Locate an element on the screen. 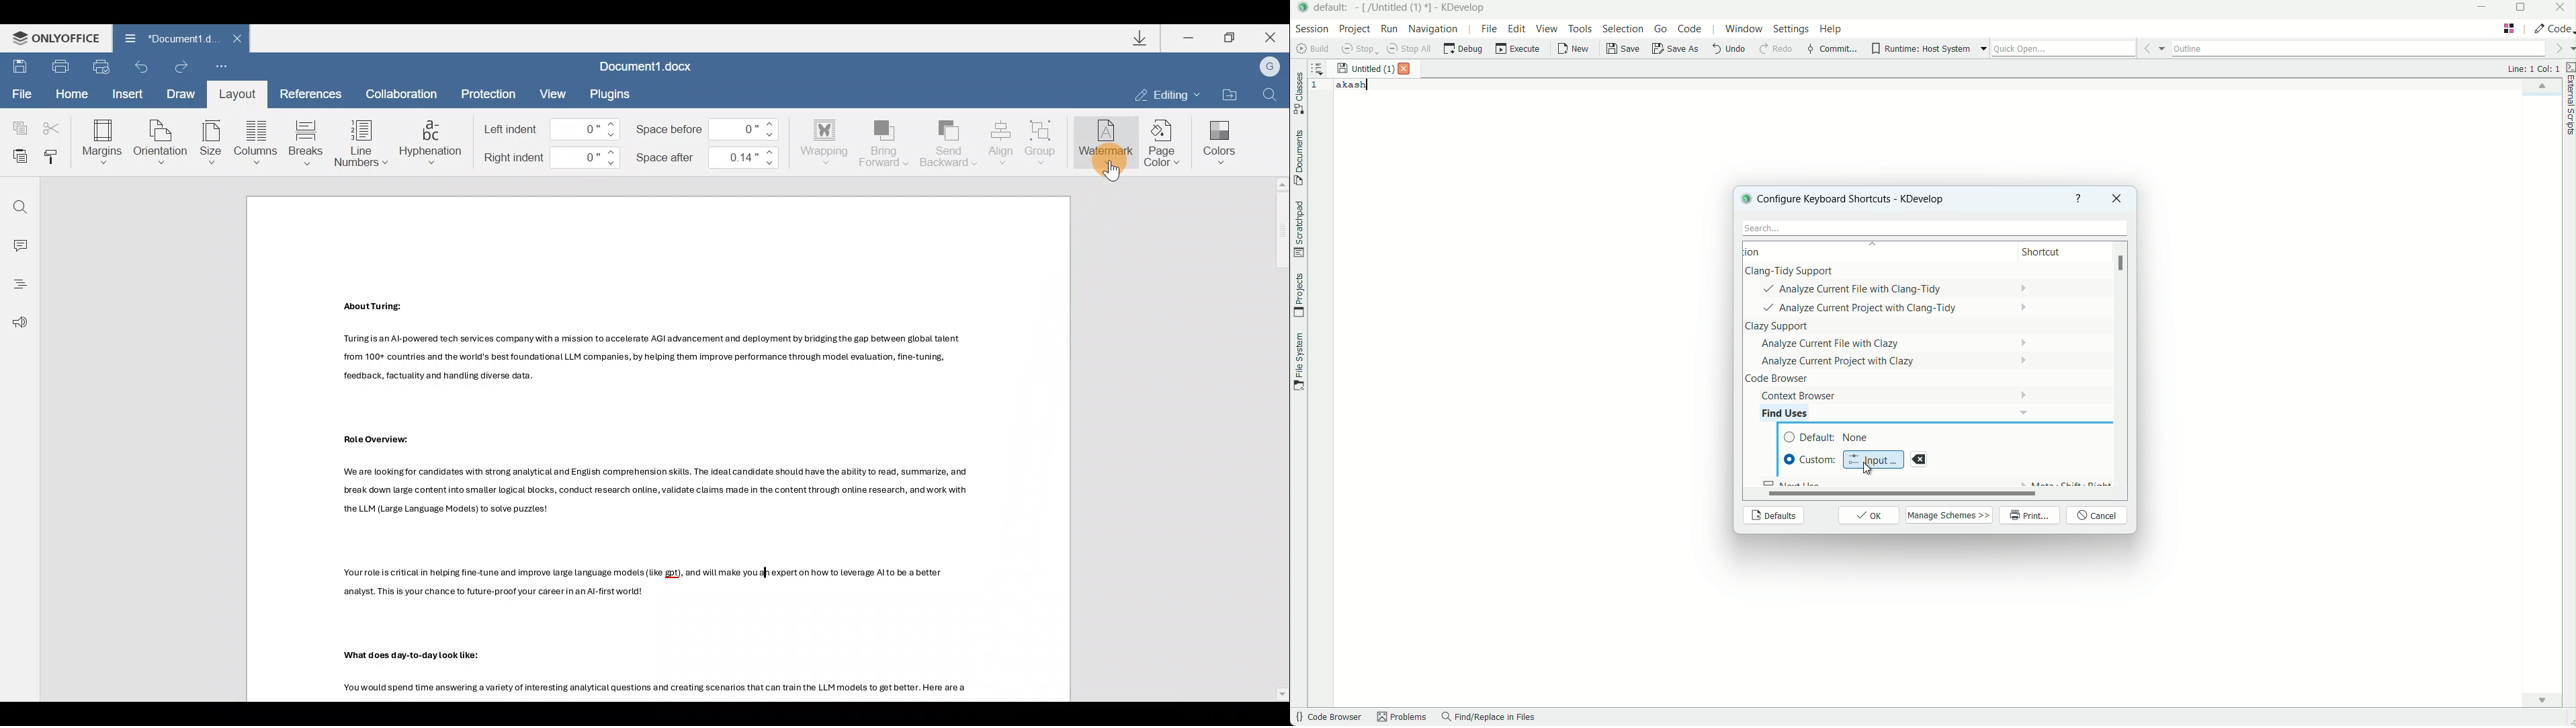 Image resolution: width=2576 pixels, height=728 pixels. Group is located at coordinates (1045, 139).